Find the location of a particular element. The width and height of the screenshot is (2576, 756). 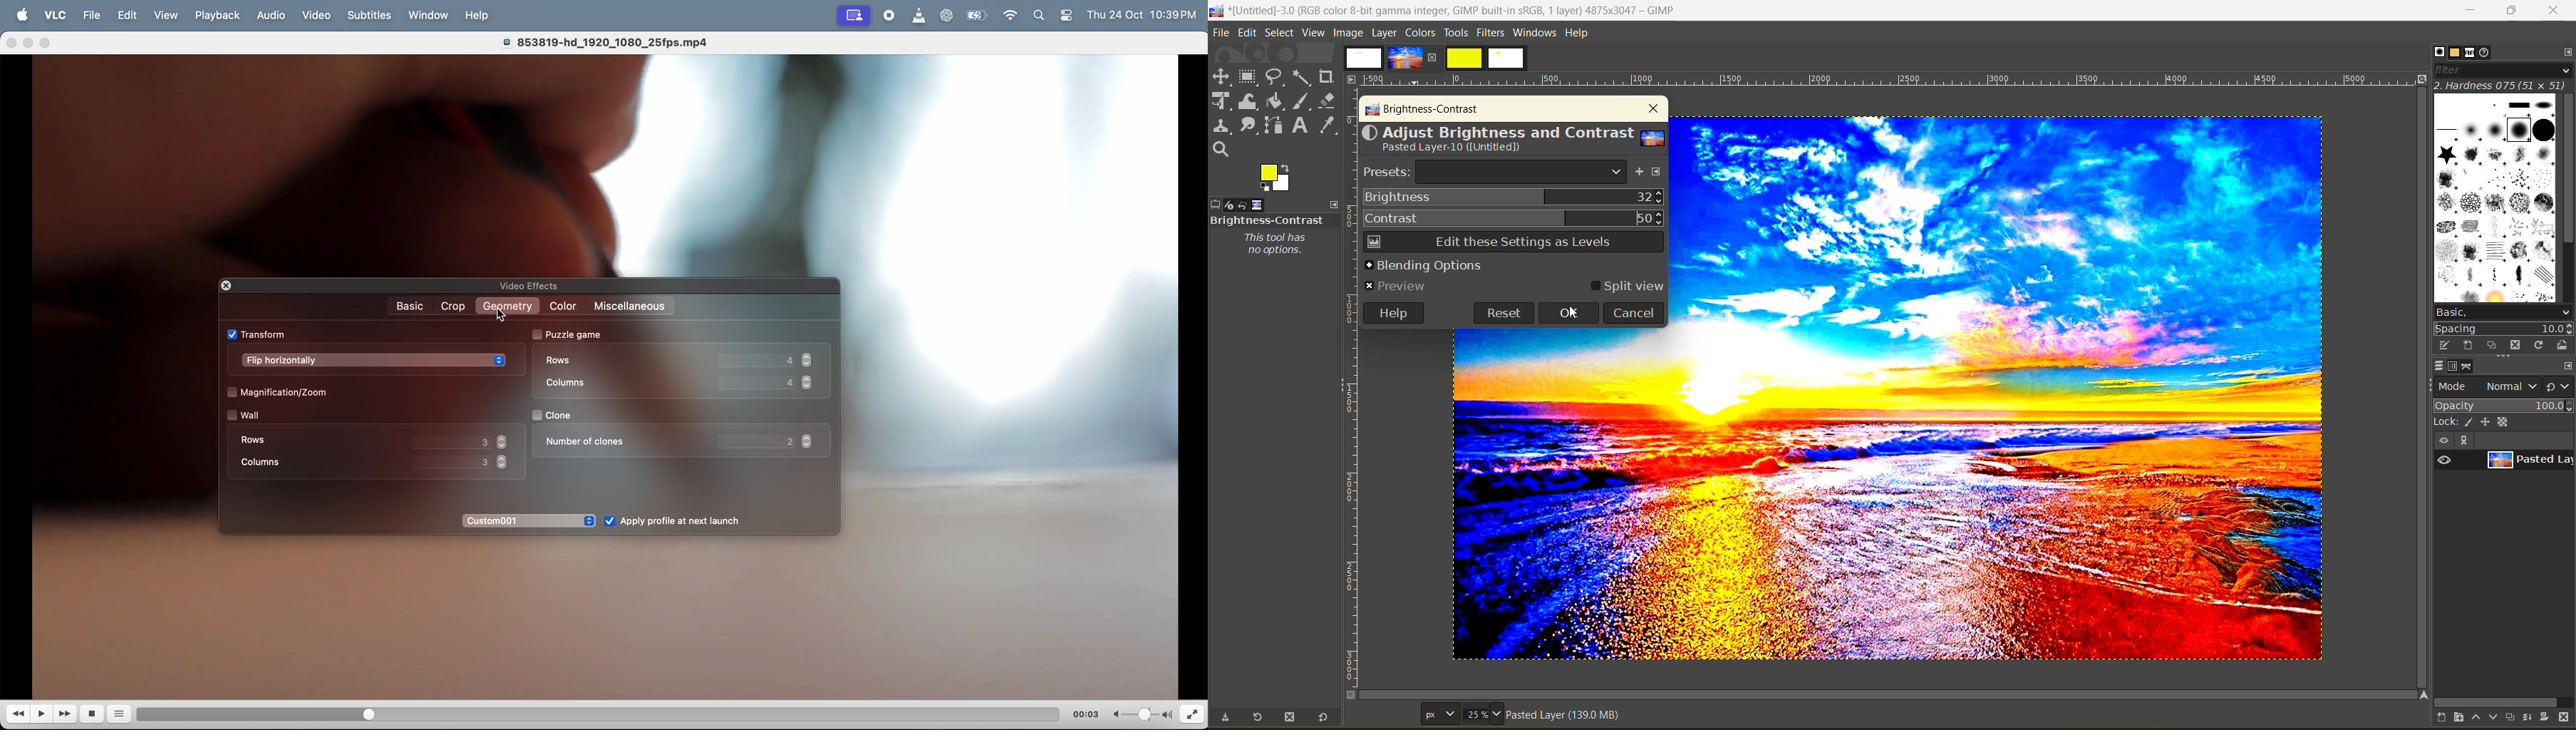

coloumn value is located at coordinates (770, 382).